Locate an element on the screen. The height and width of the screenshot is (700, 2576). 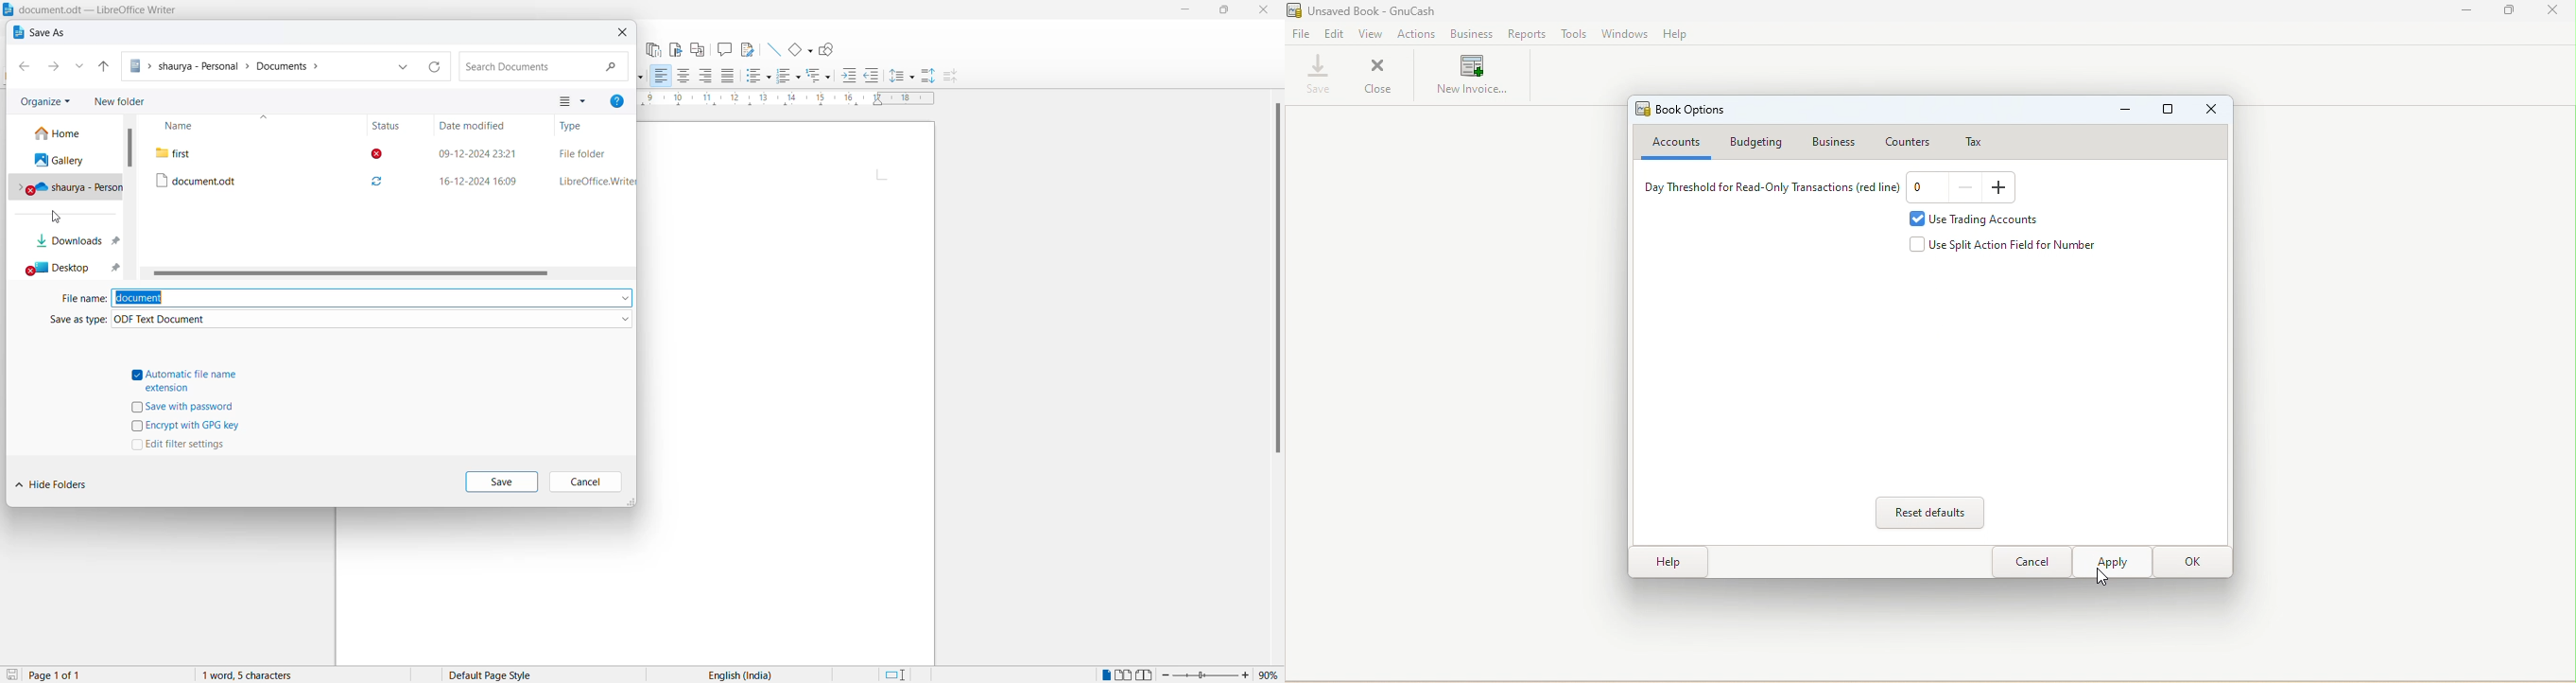
Close is located at coordinates (1380, 78).